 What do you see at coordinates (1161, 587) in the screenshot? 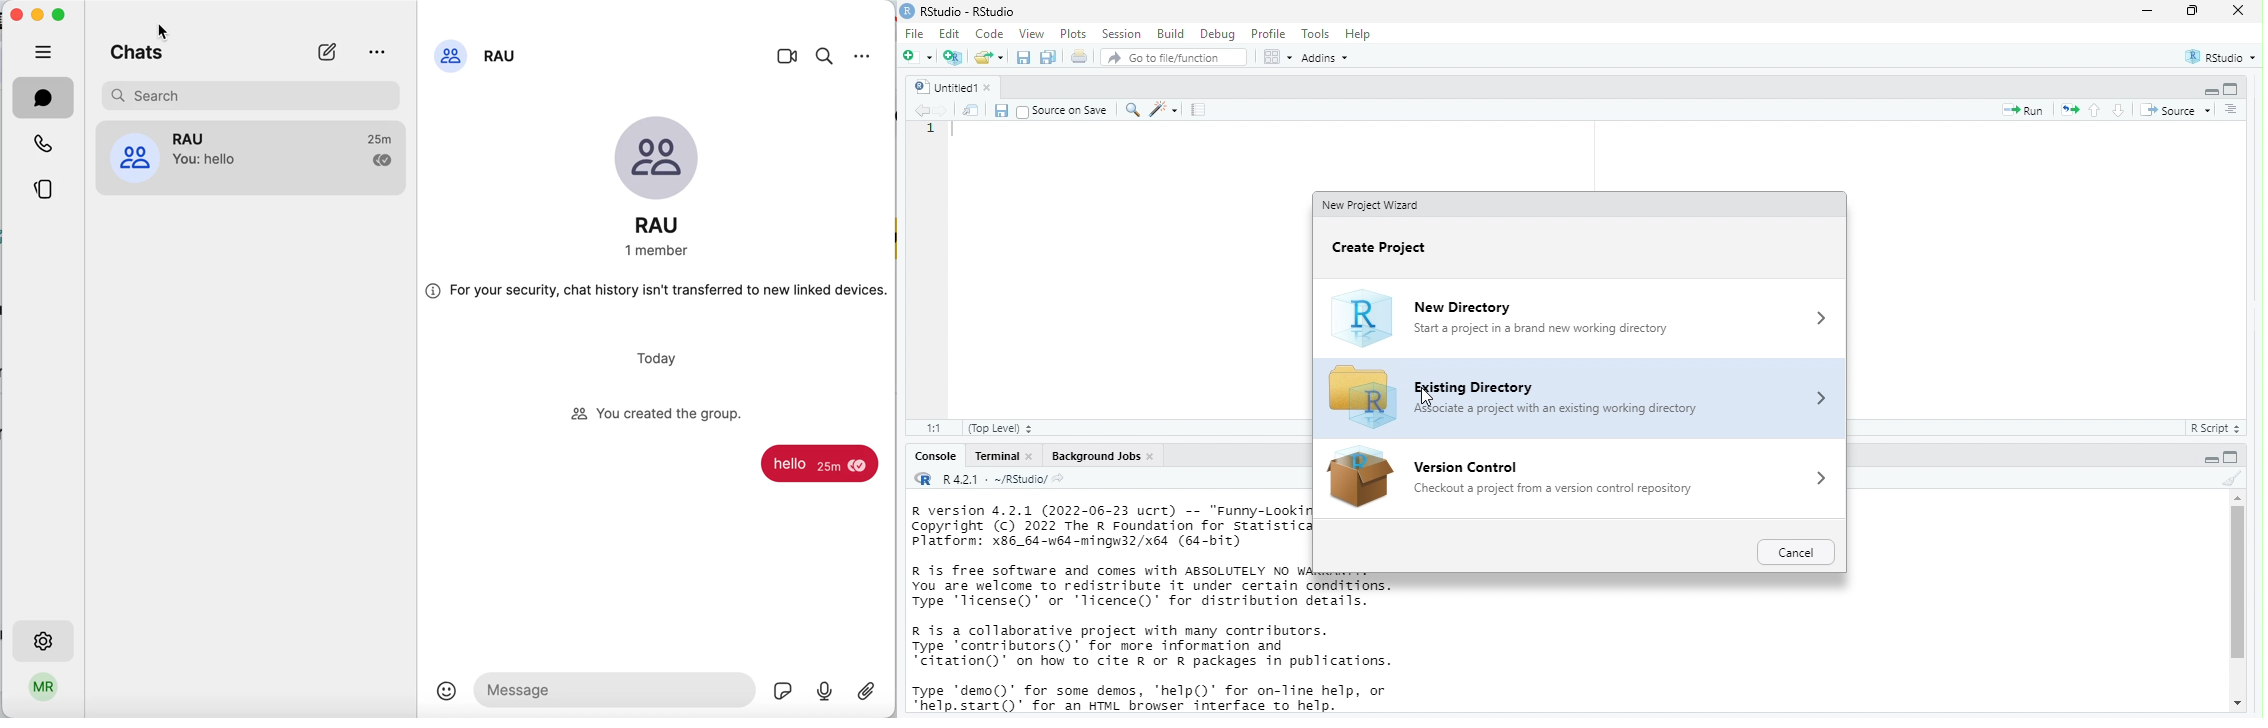
I see `information about R and it's license` at bounding box center [1161, 587].